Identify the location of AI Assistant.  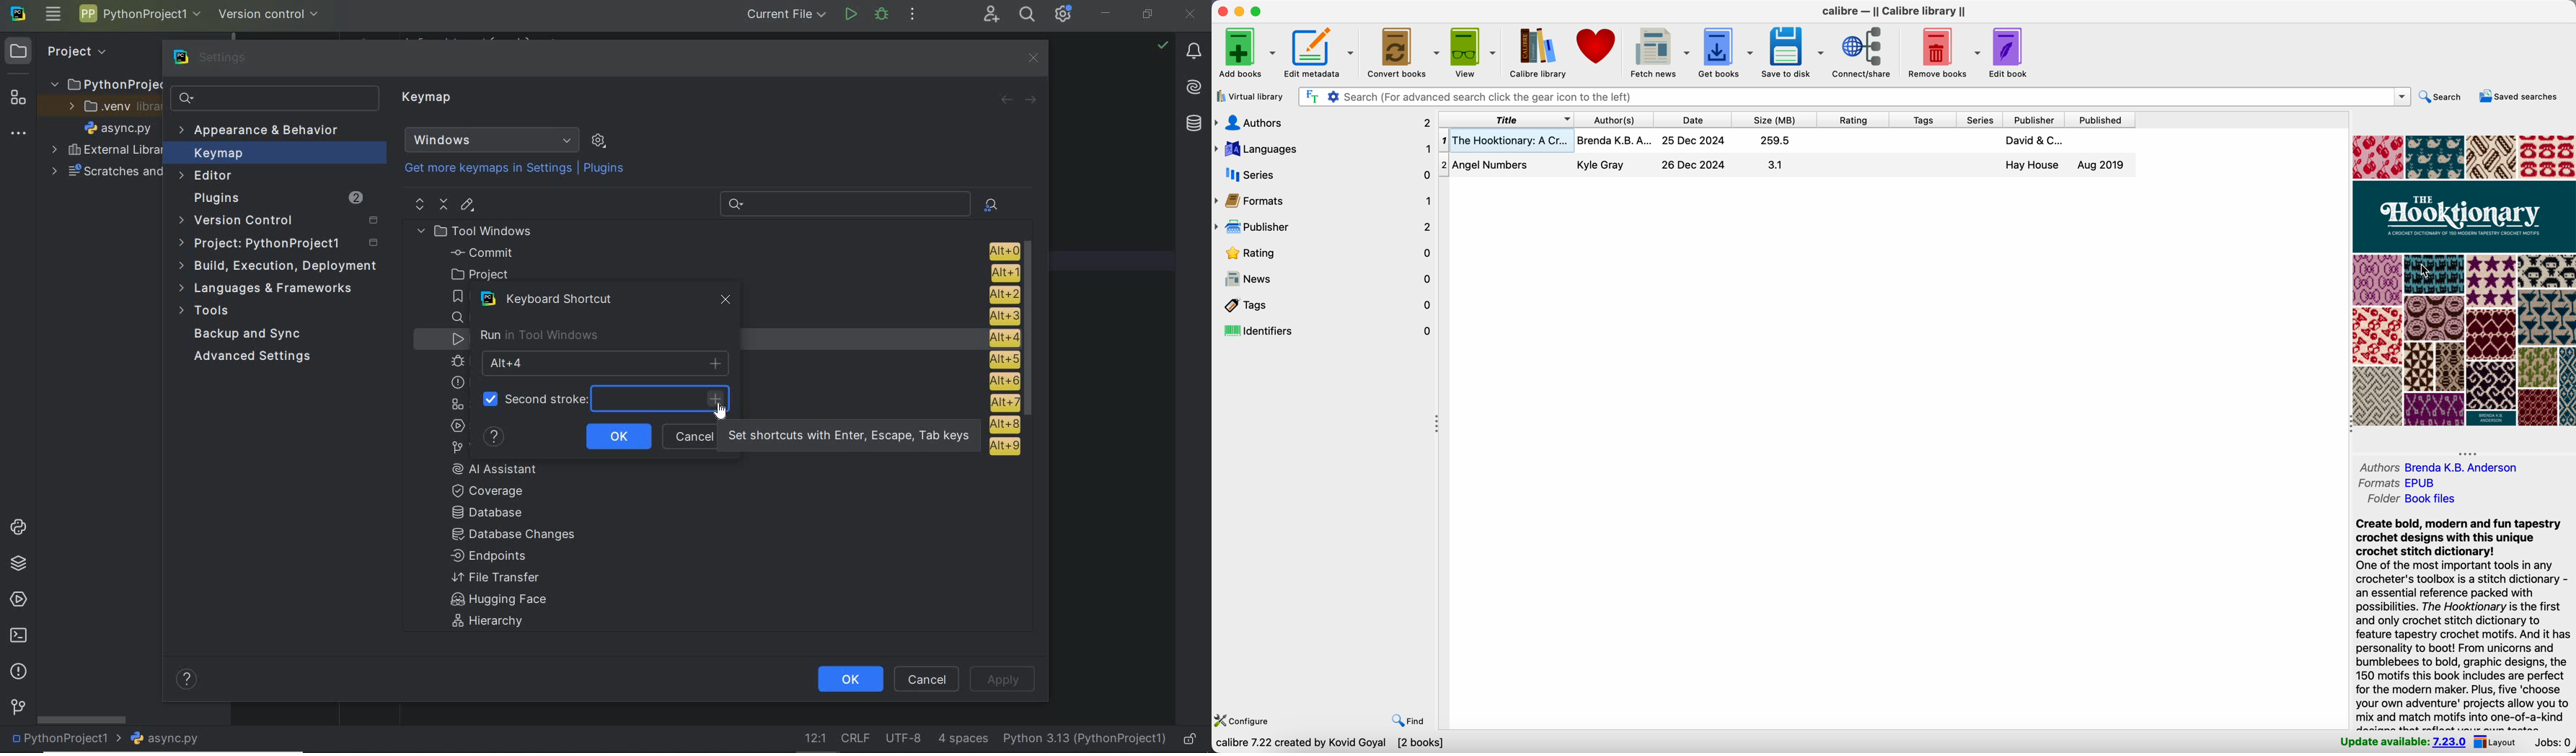
(505, 469).